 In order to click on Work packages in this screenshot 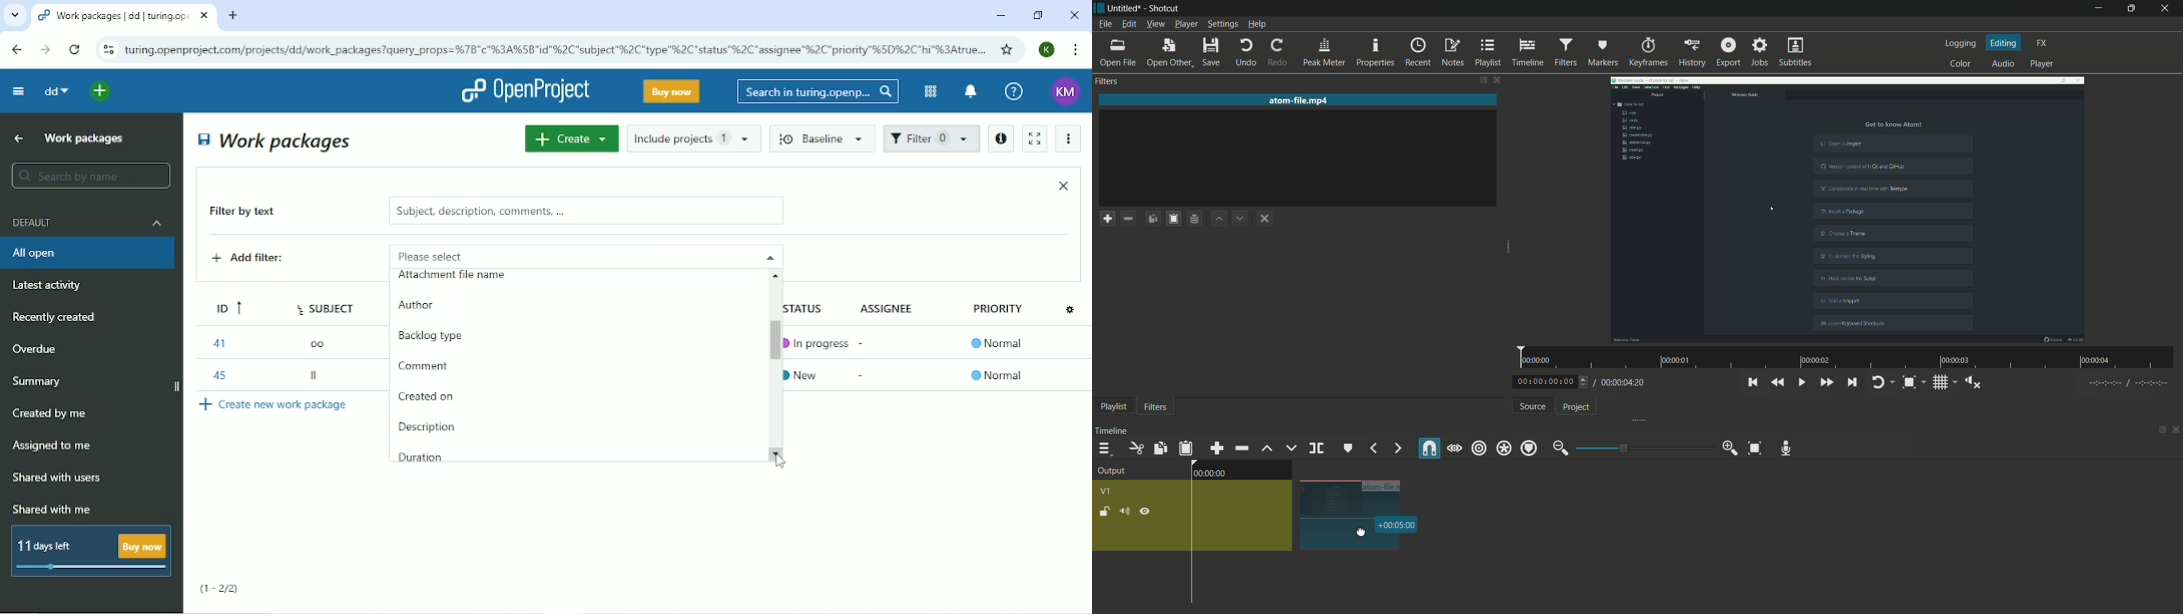, I will do `click(85, 137)`.